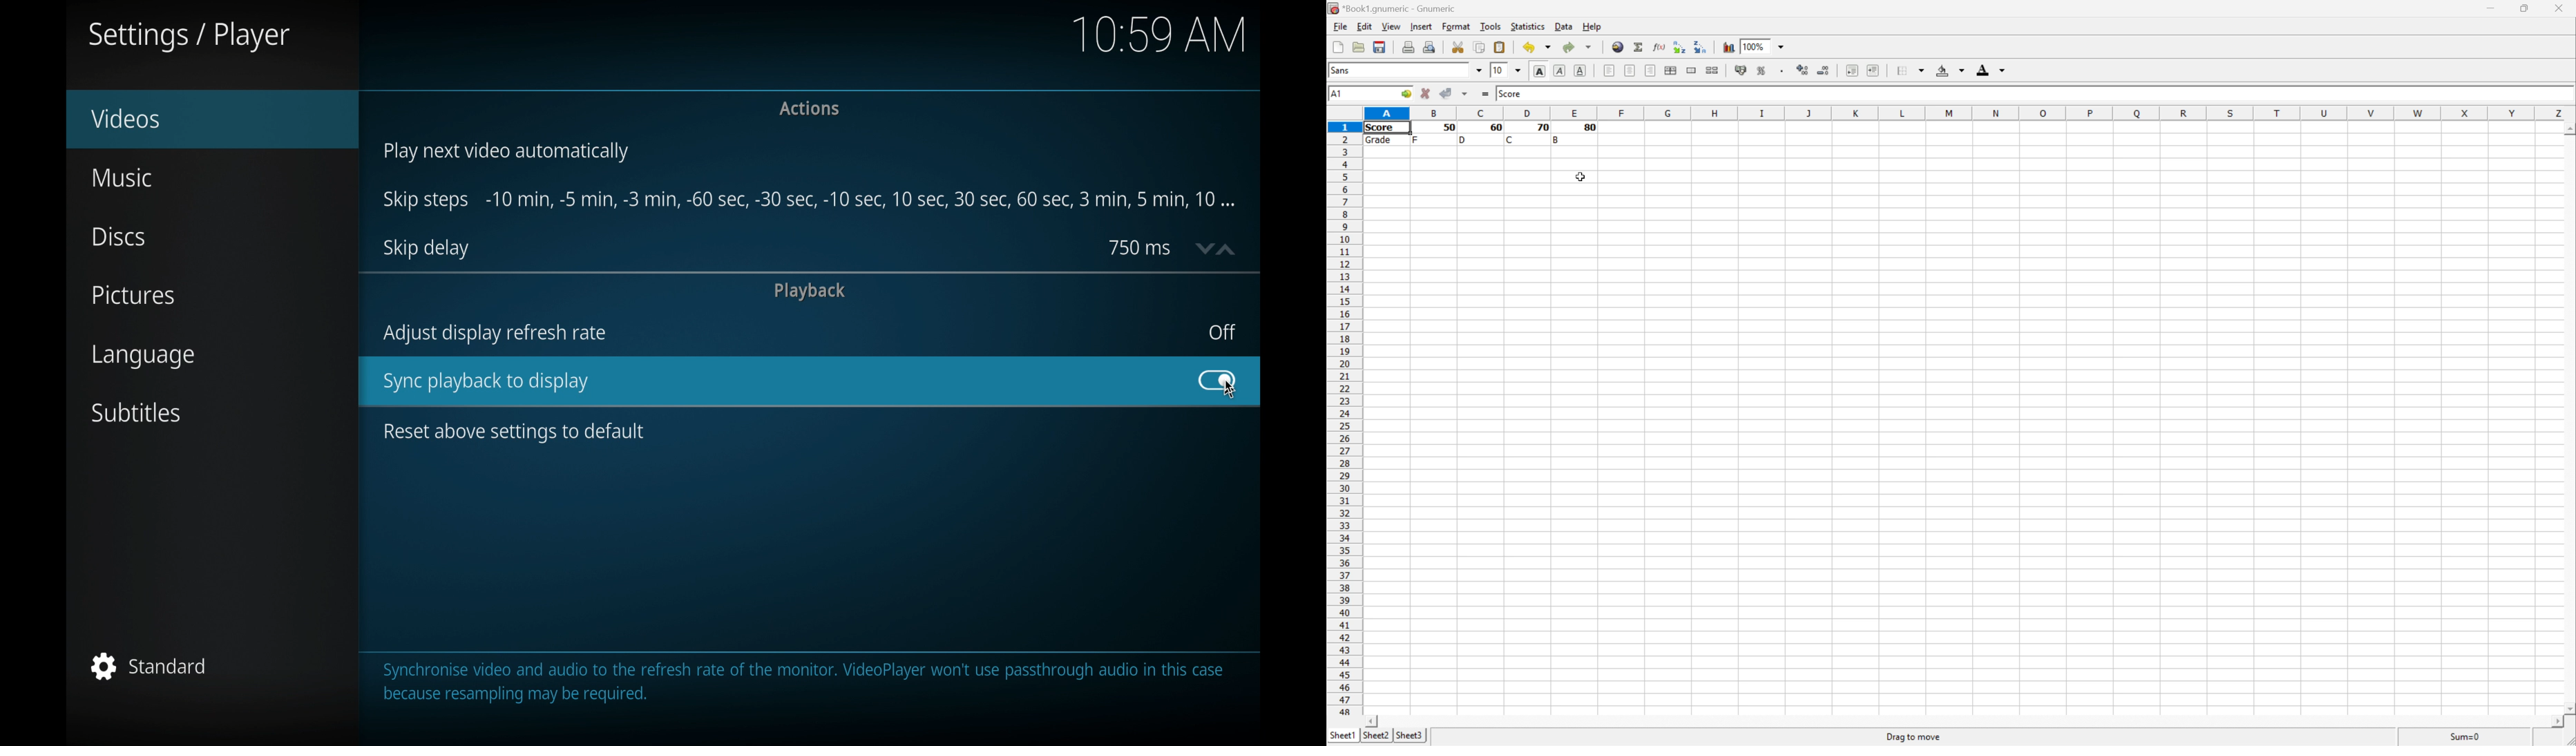 The height and width of the screenshot is (756, 2576). I want to click on standard, so click(148, 665).